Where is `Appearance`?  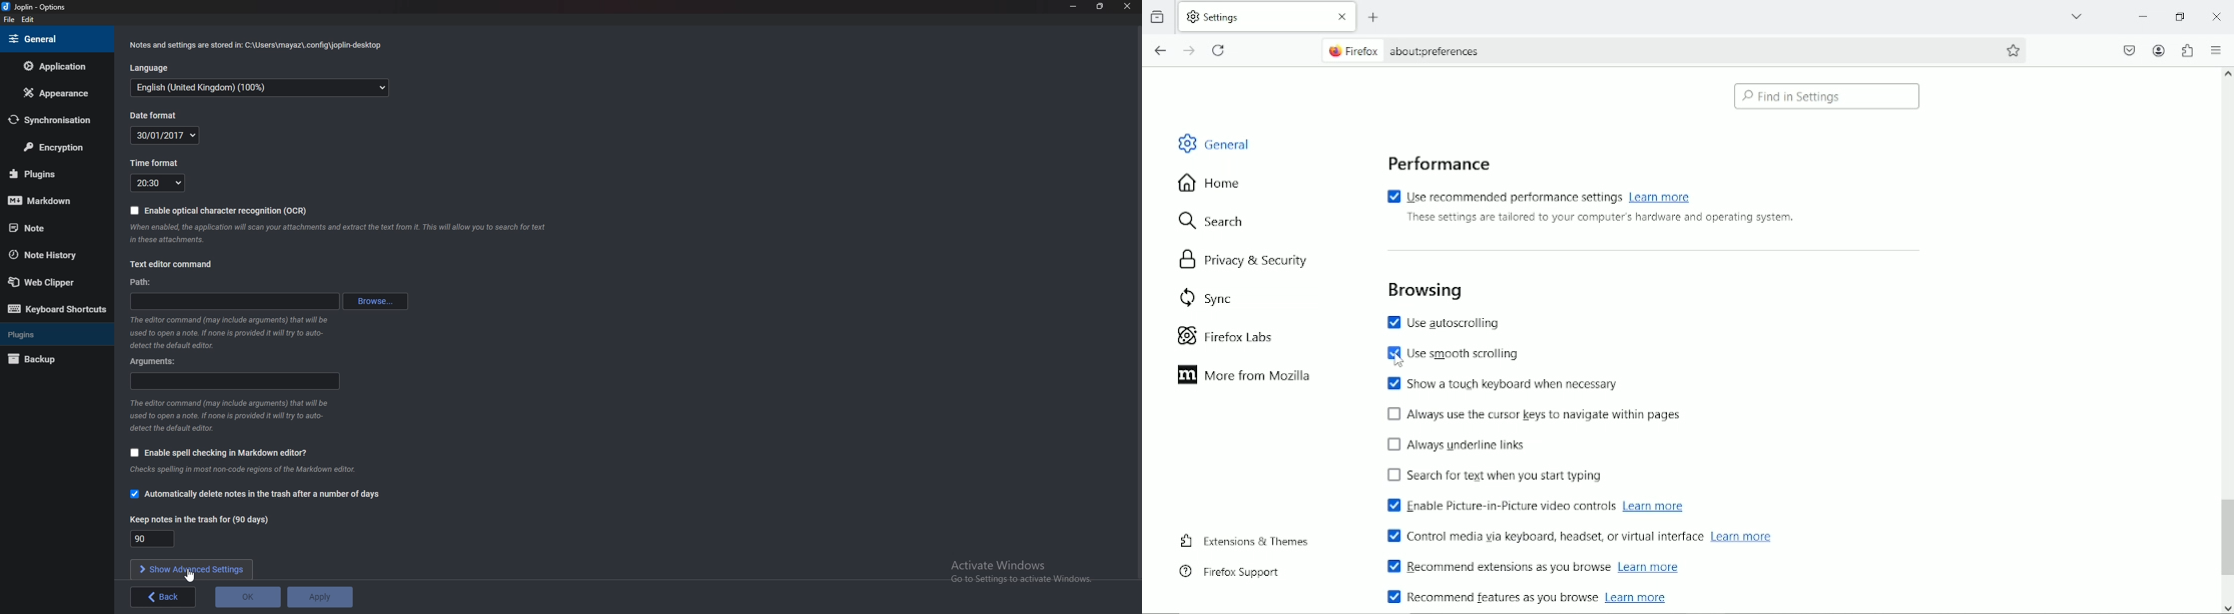
Appearance is located at coordinates (55, 93).